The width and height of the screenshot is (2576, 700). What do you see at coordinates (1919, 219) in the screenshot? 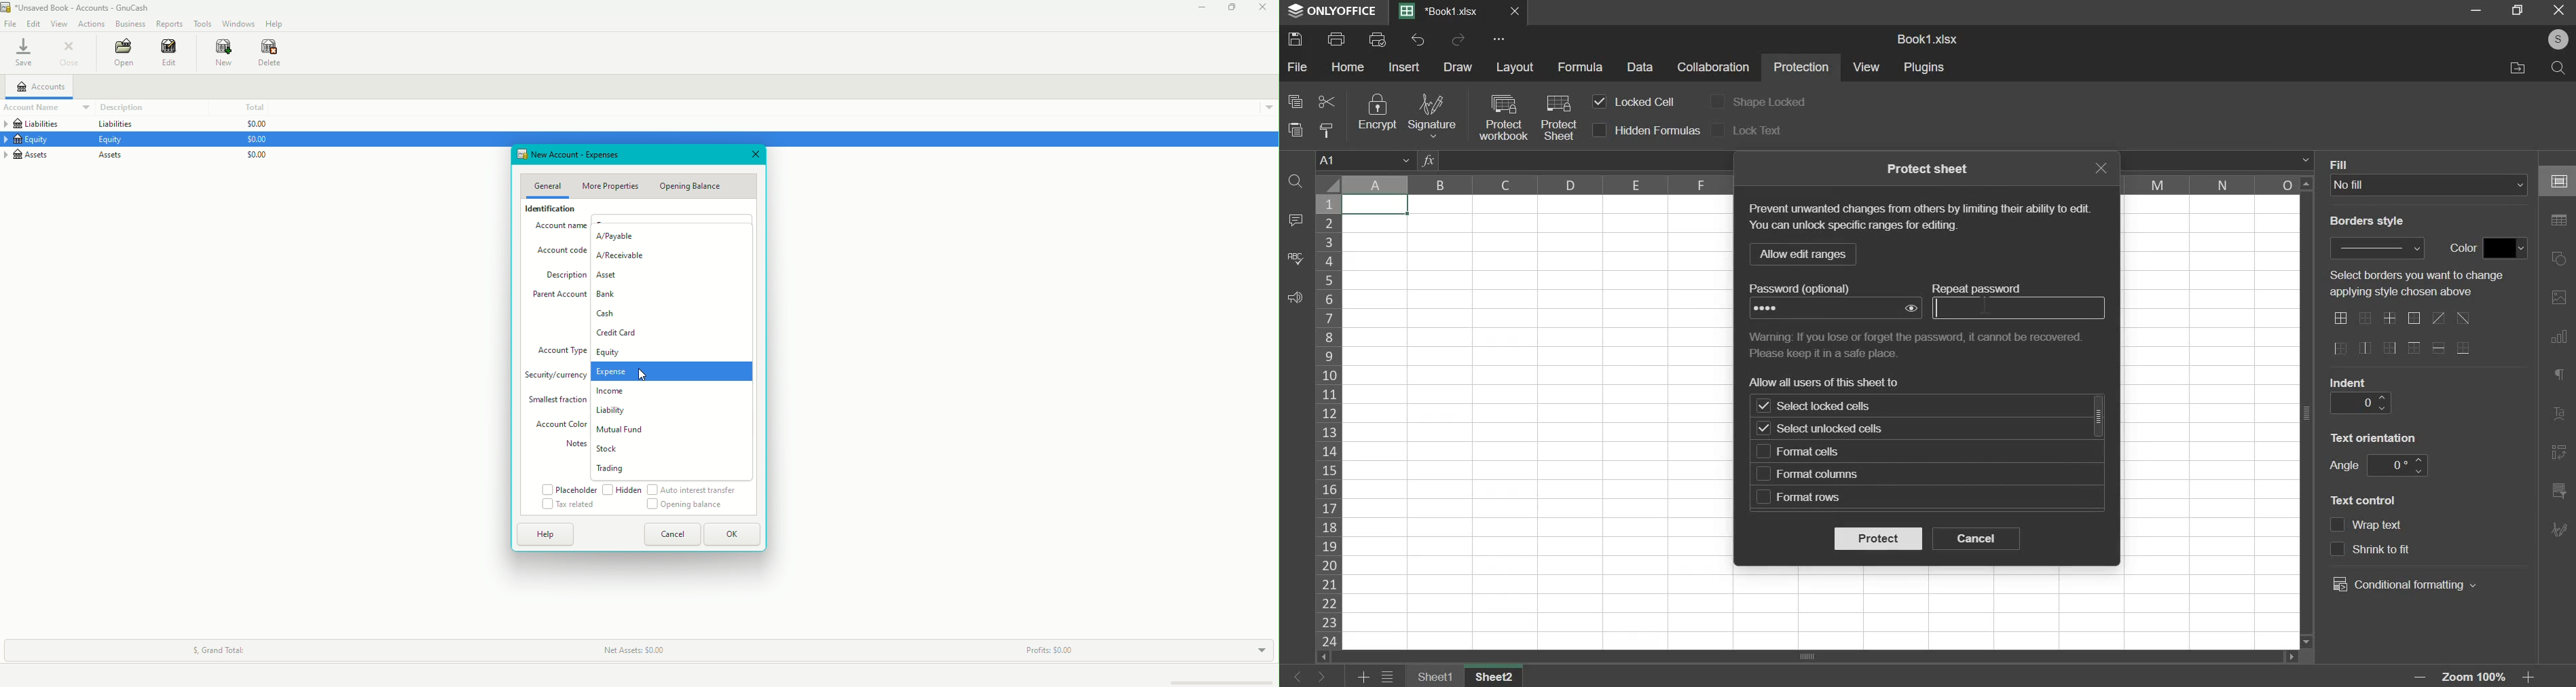
I see `text` at bounding box center [1919, 219].